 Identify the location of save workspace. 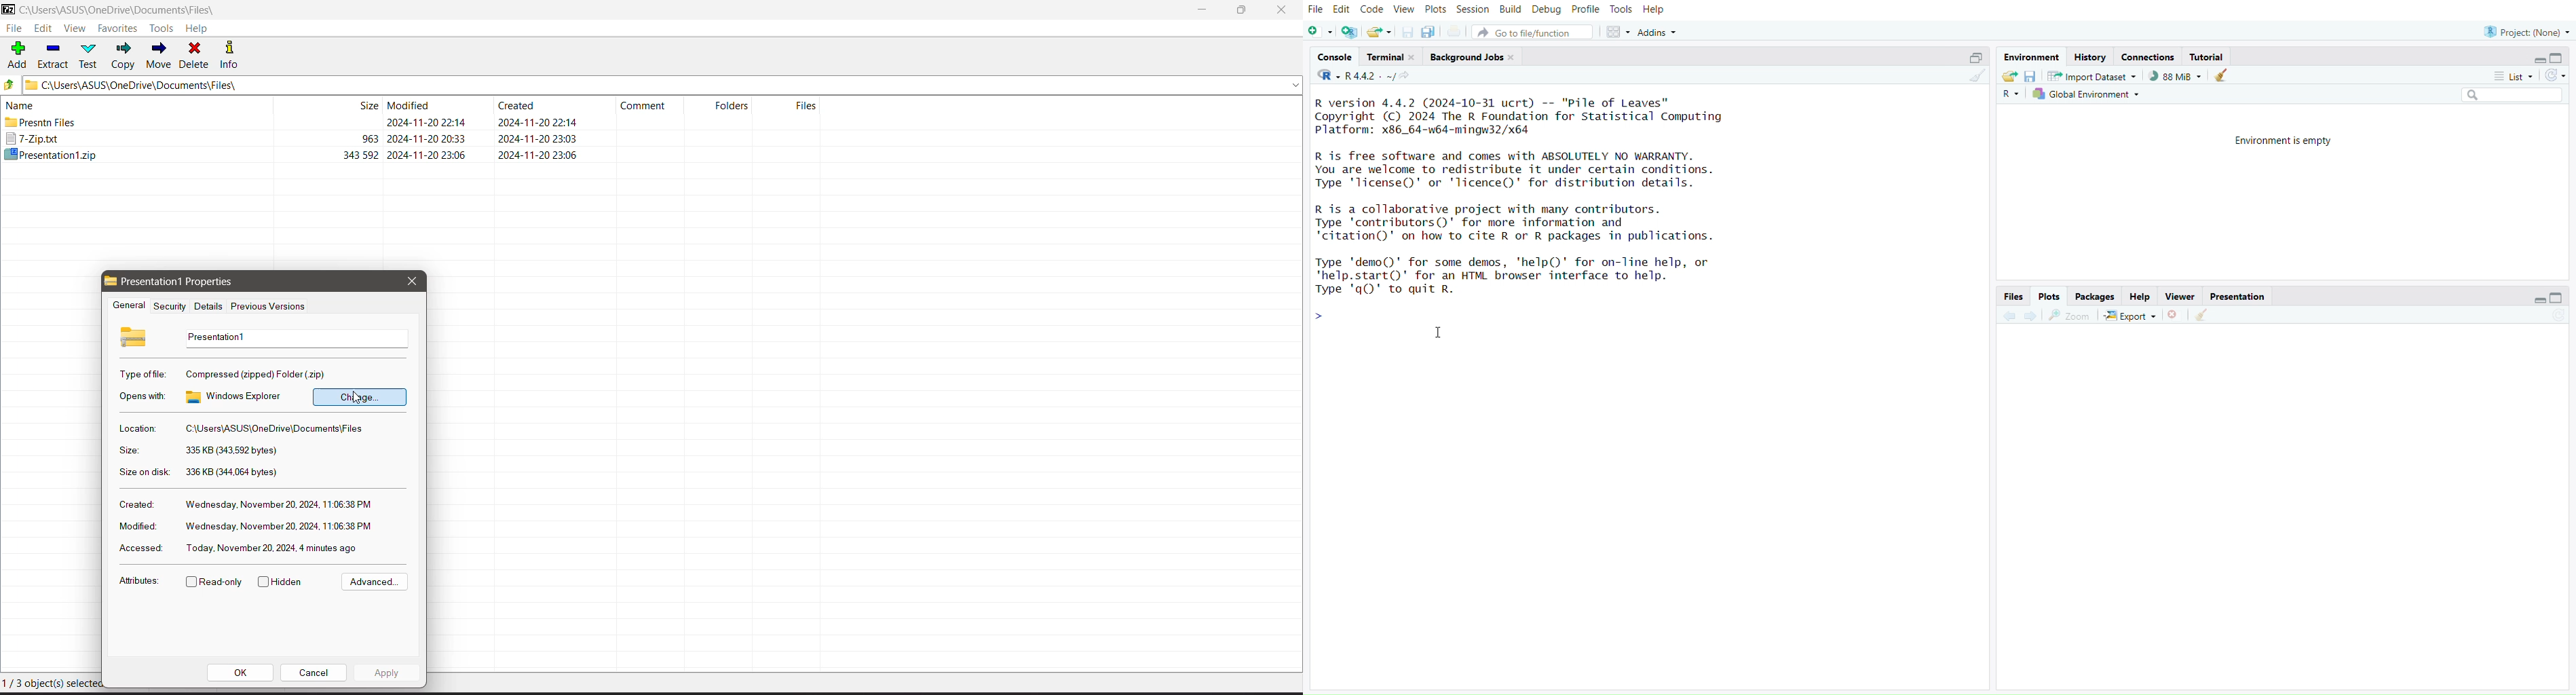
(2030, 77).